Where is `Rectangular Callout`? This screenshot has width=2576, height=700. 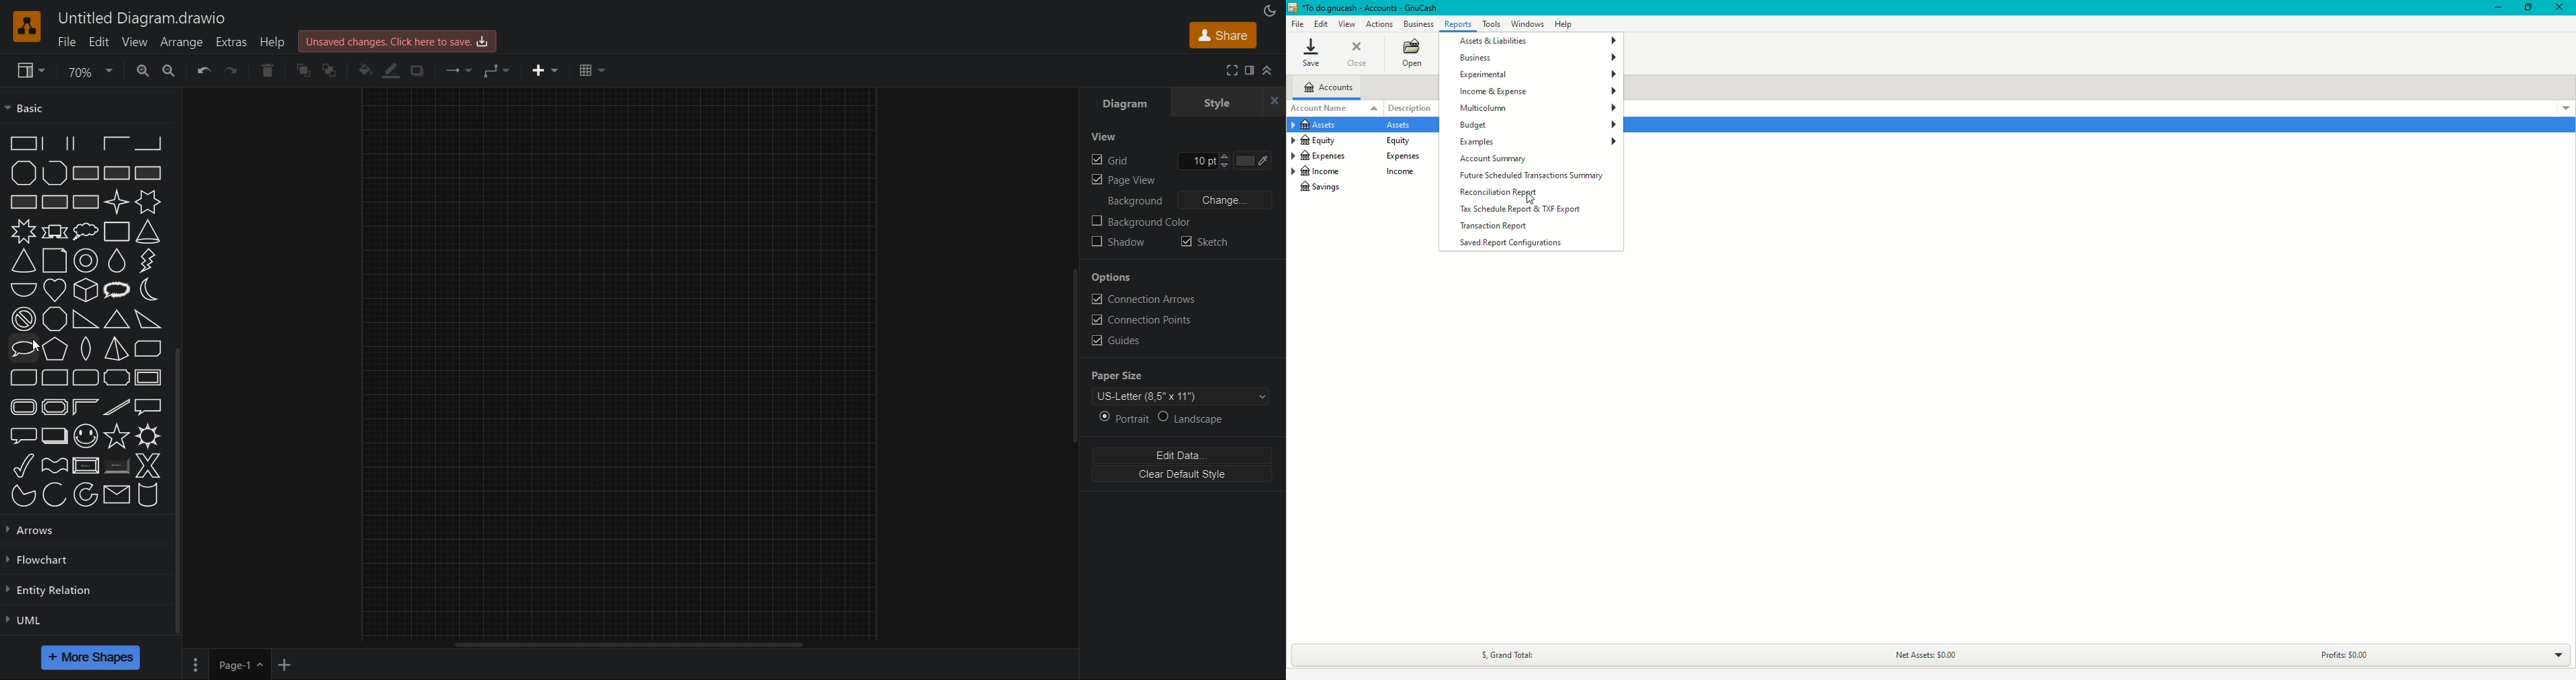 Rectangular Callout is located at coordinates (149, 407).